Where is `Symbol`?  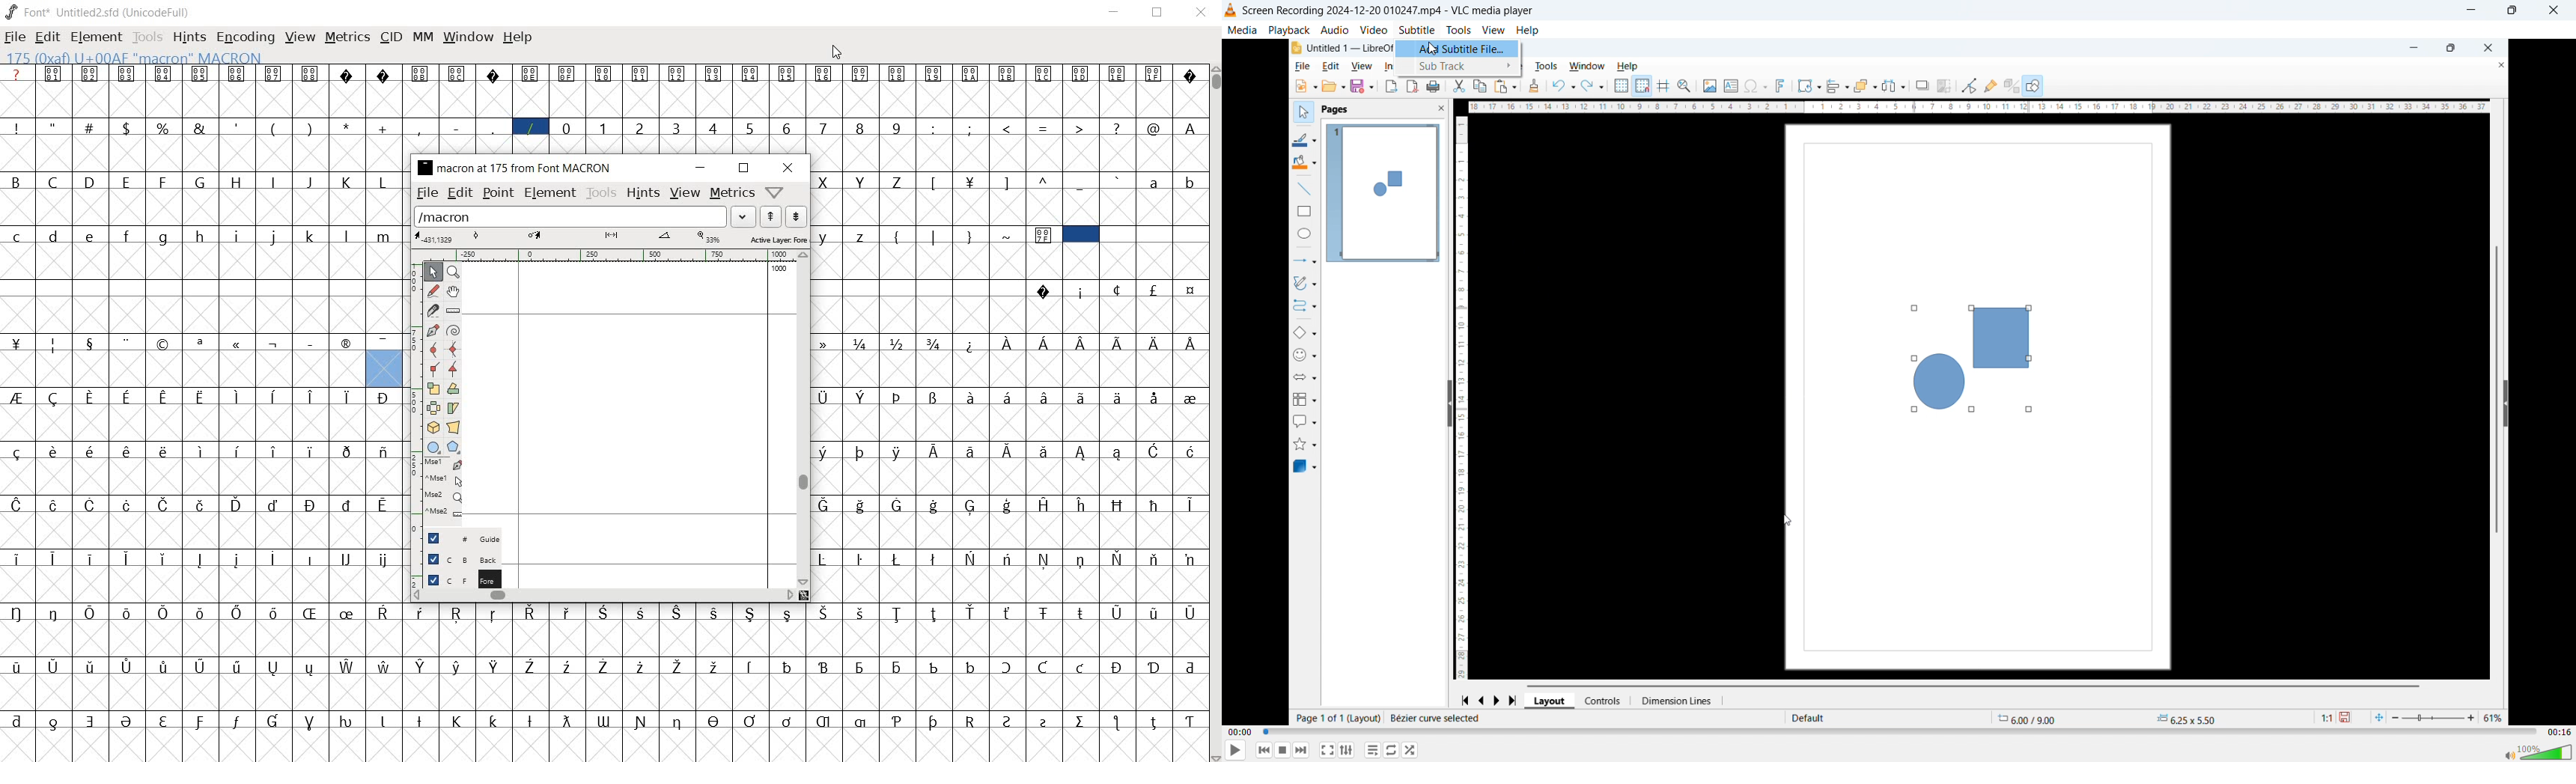 Symbol is located at coordinates (56, 613).